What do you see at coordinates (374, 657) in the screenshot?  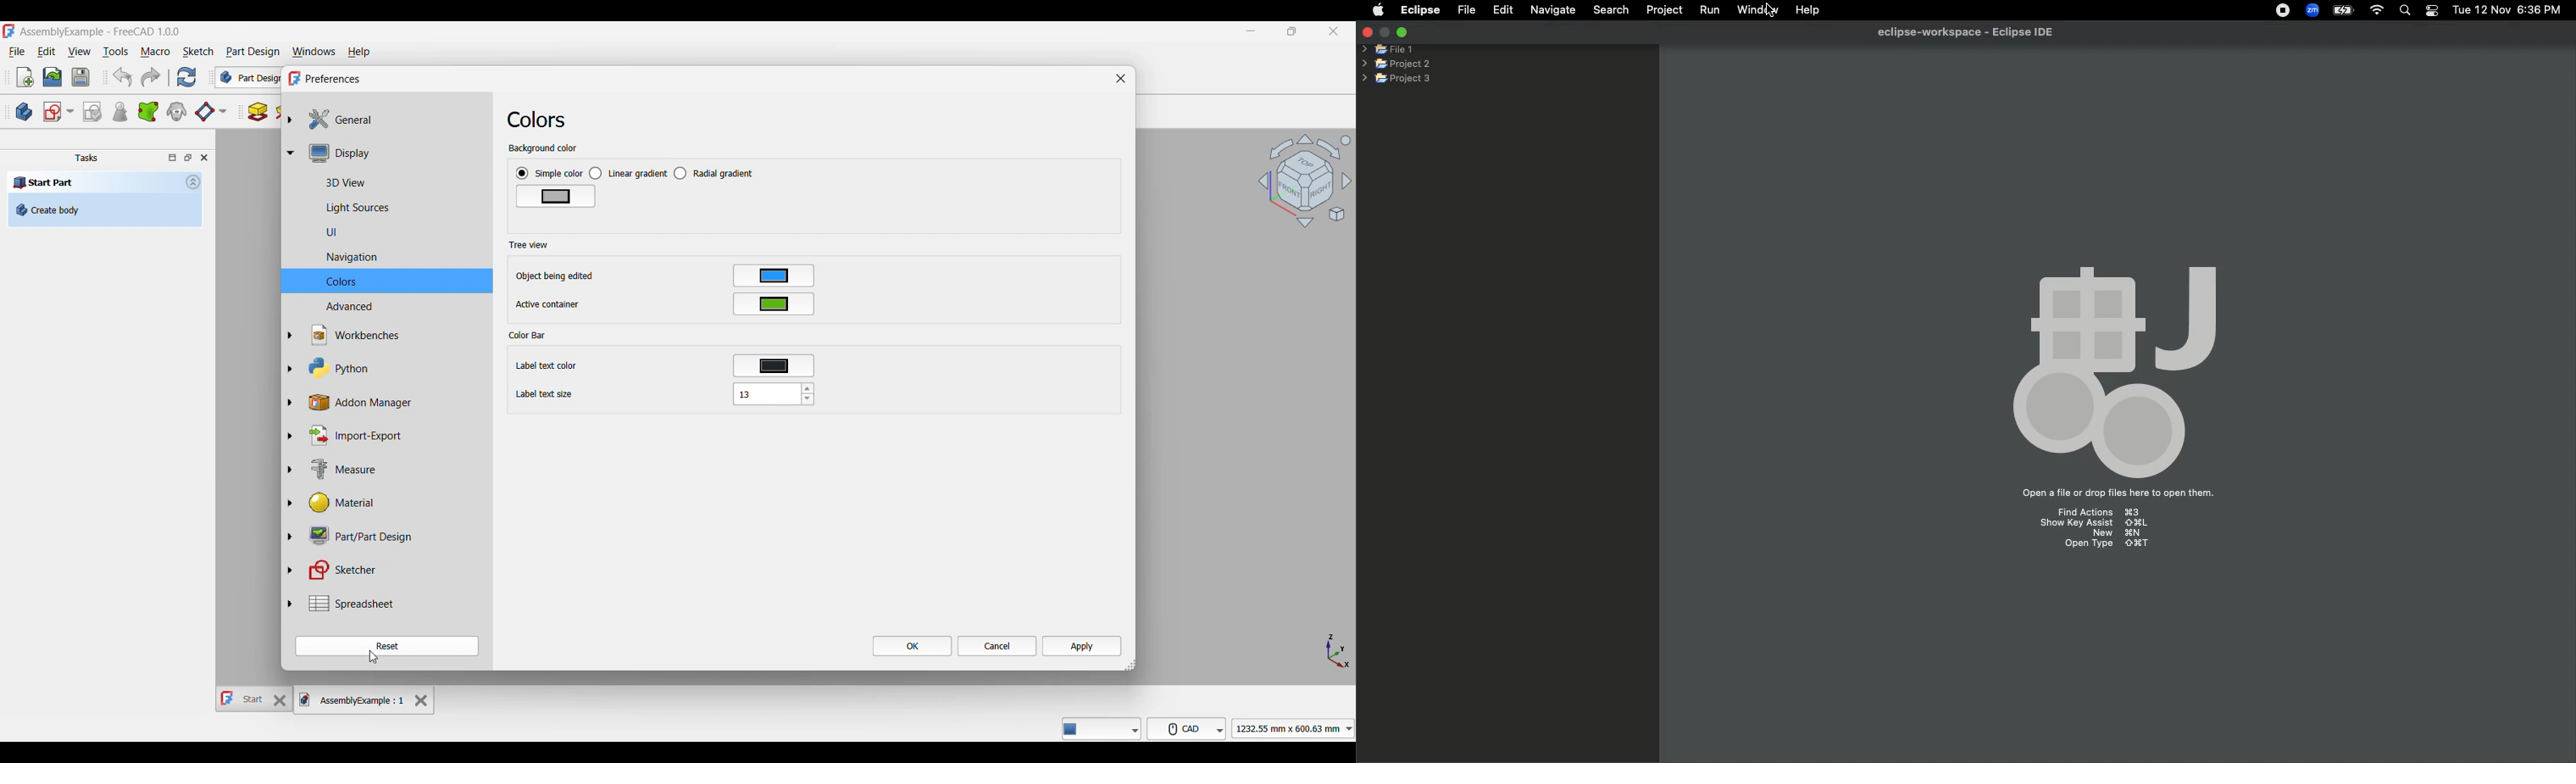 I see `Cursor` at bounding box center [374, 657].